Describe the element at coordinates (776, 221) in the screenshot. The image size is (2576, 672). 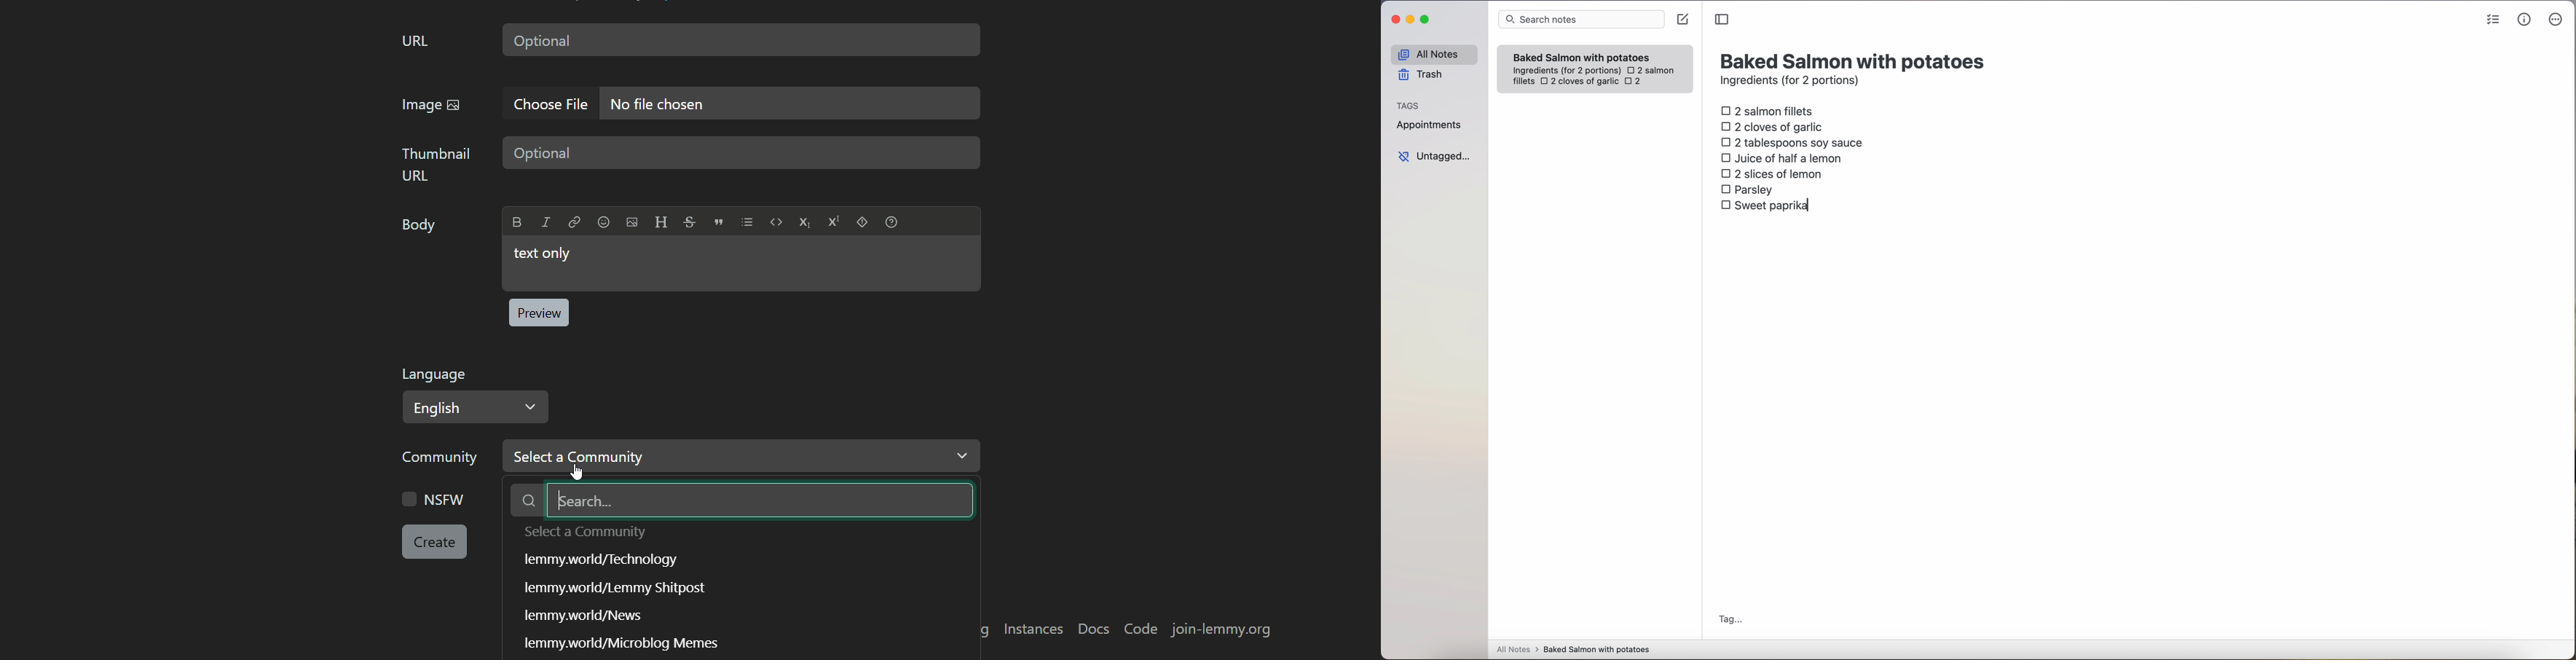
I see `Code` at that location.